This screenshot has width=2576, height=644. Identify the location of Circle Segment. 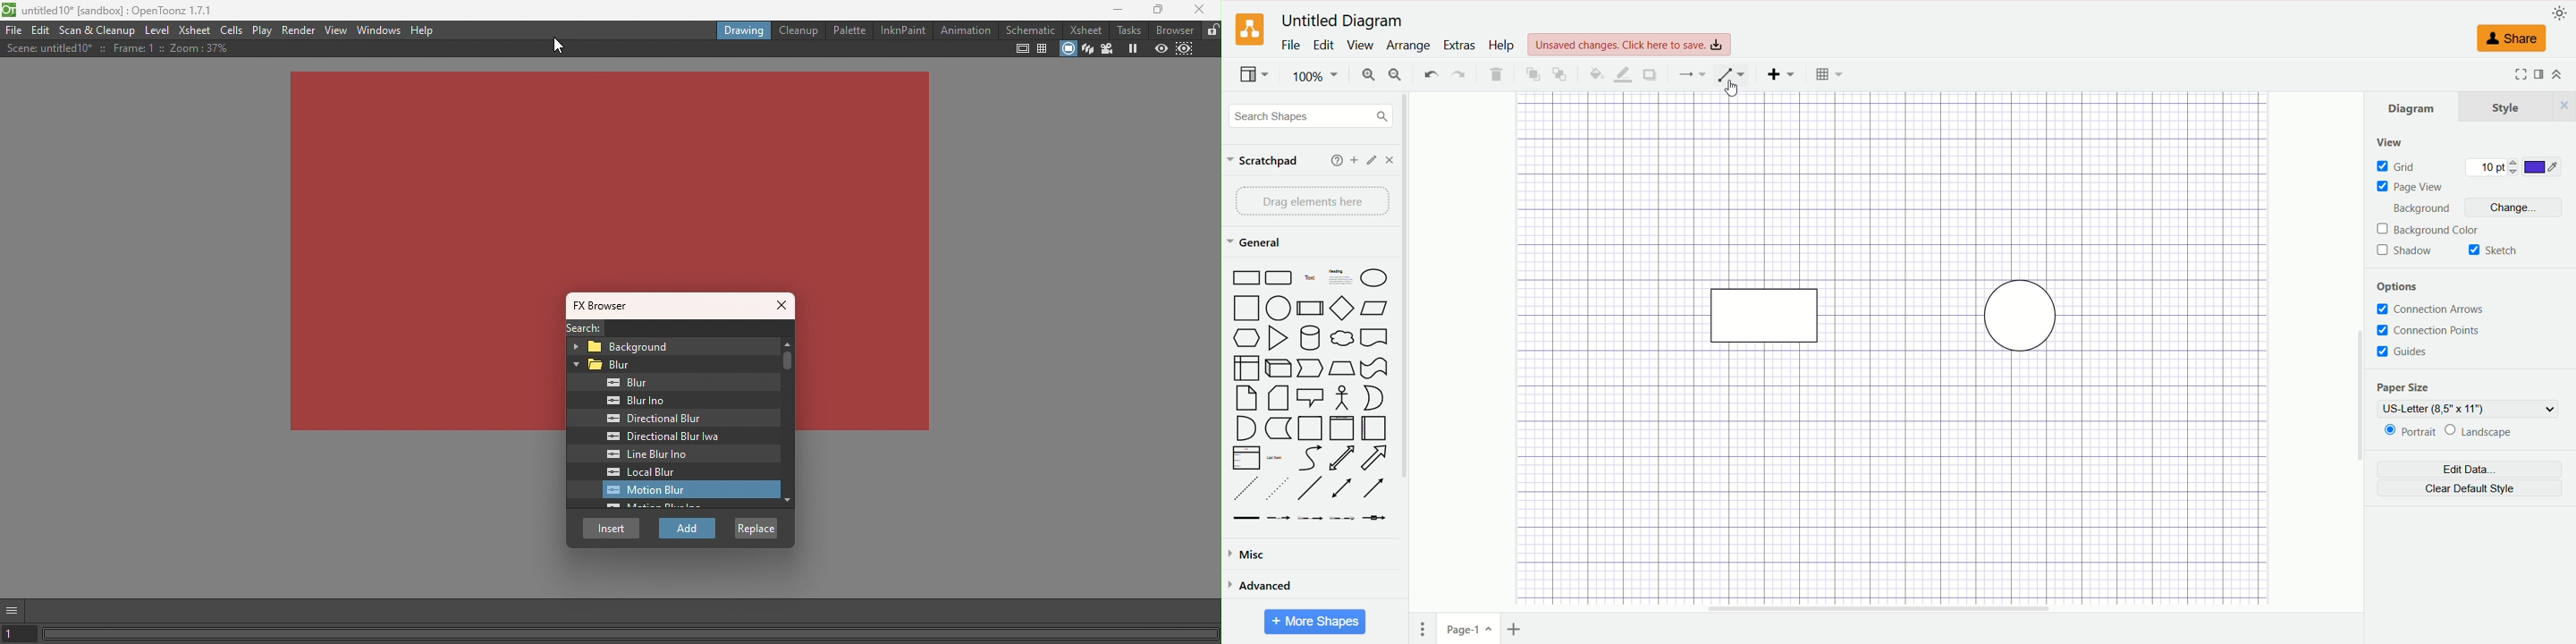
(1374, 398).